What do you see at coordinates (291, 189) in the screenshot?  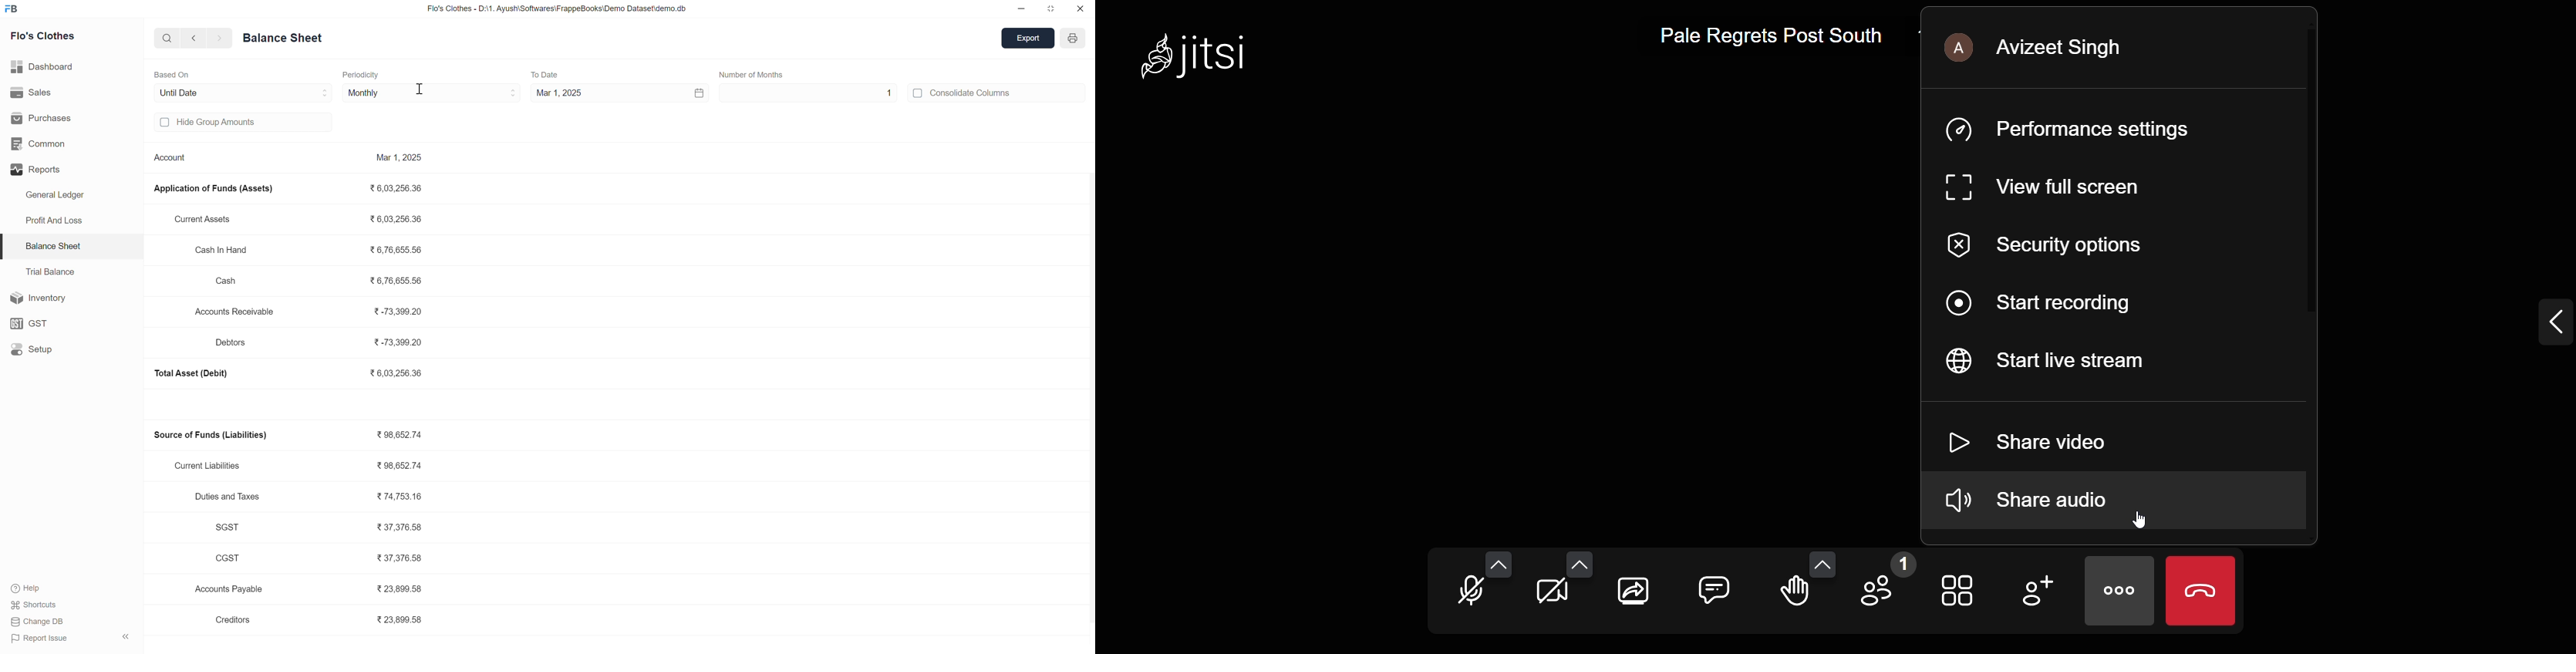 I see `Application of Funds (Assets) ¥6,03,256.36` at bounding box center [291, 189].